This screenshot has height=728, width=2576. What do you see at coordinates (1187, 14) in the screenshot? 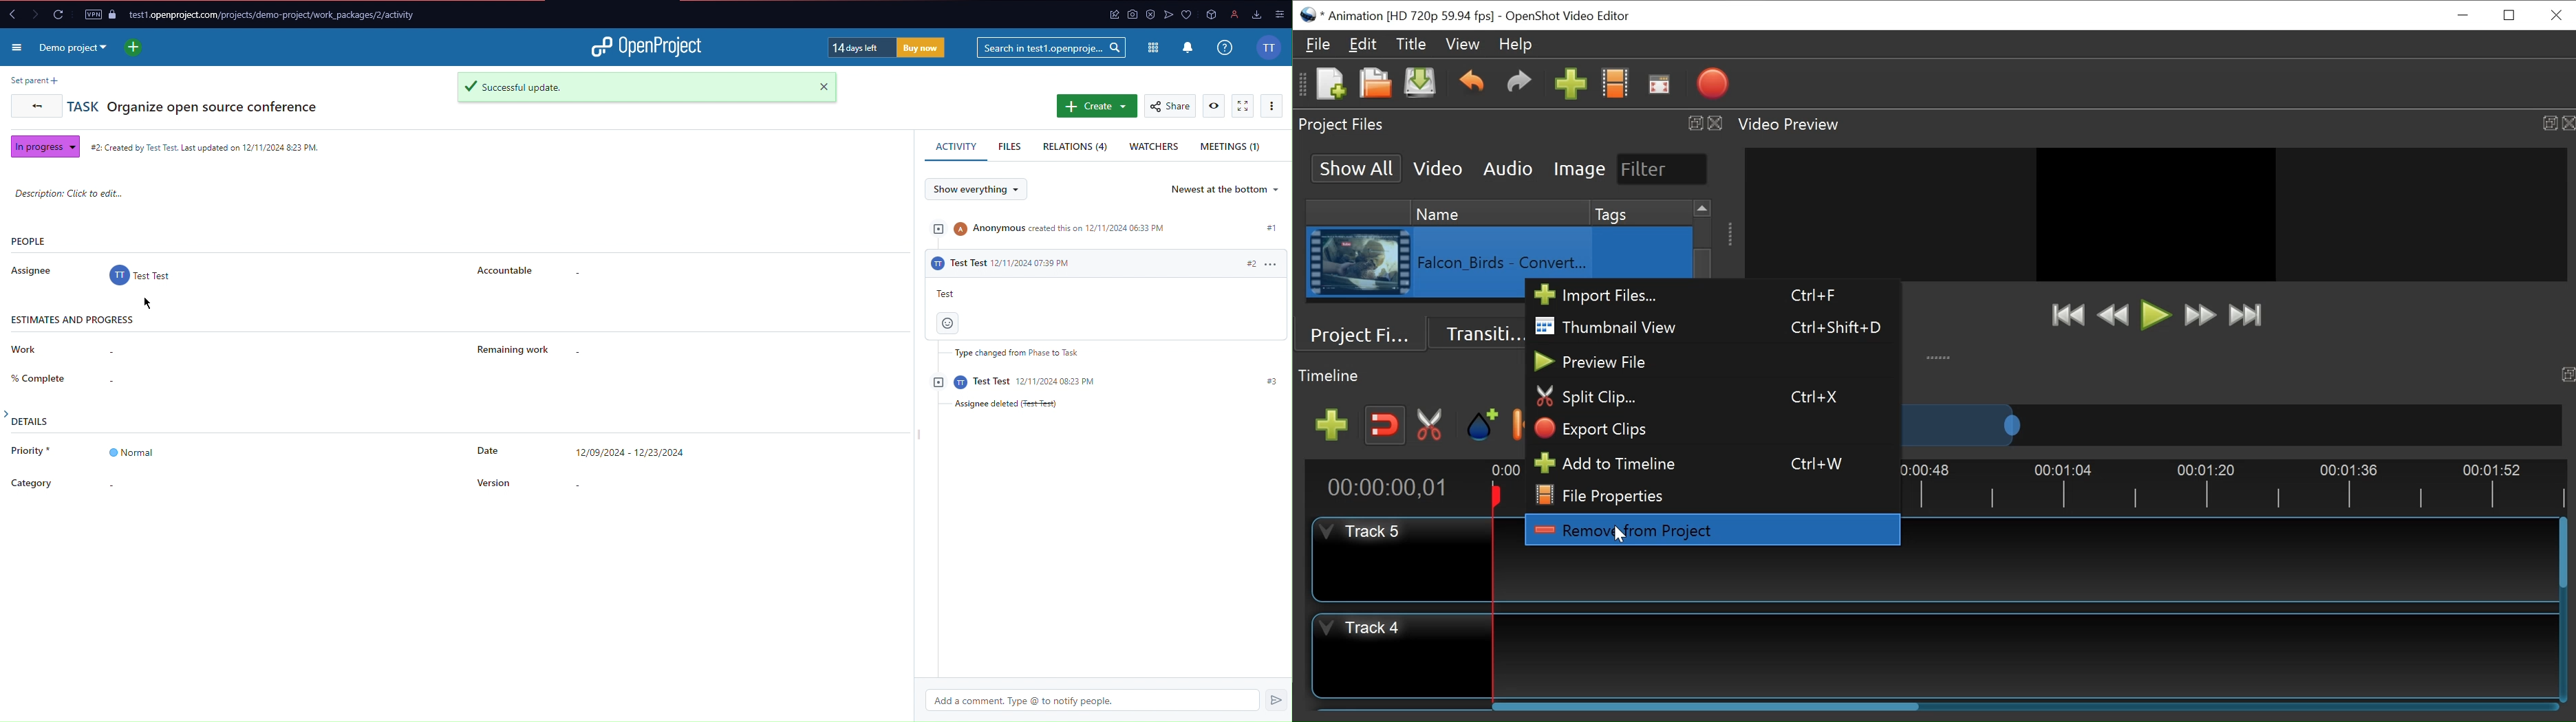
I see `app icons` at bounding box center [1187, 14].